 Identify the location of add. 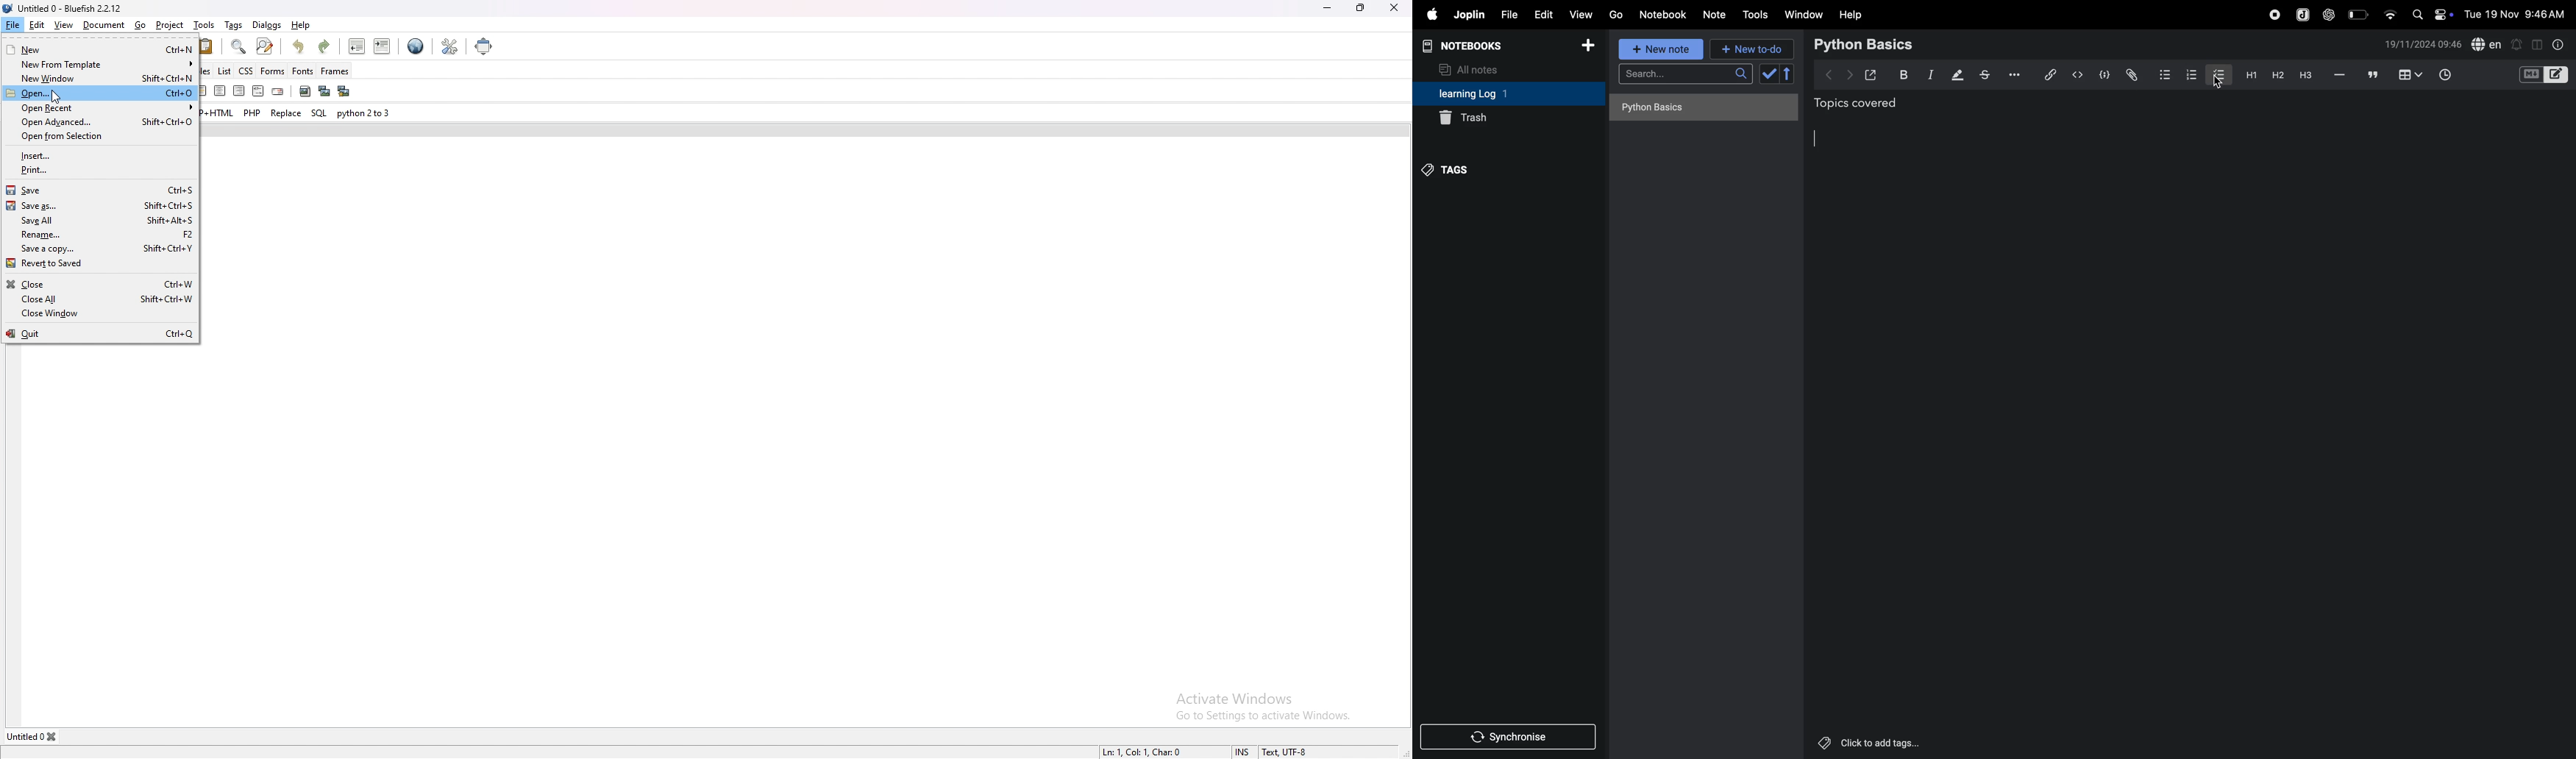
(1589, 48).